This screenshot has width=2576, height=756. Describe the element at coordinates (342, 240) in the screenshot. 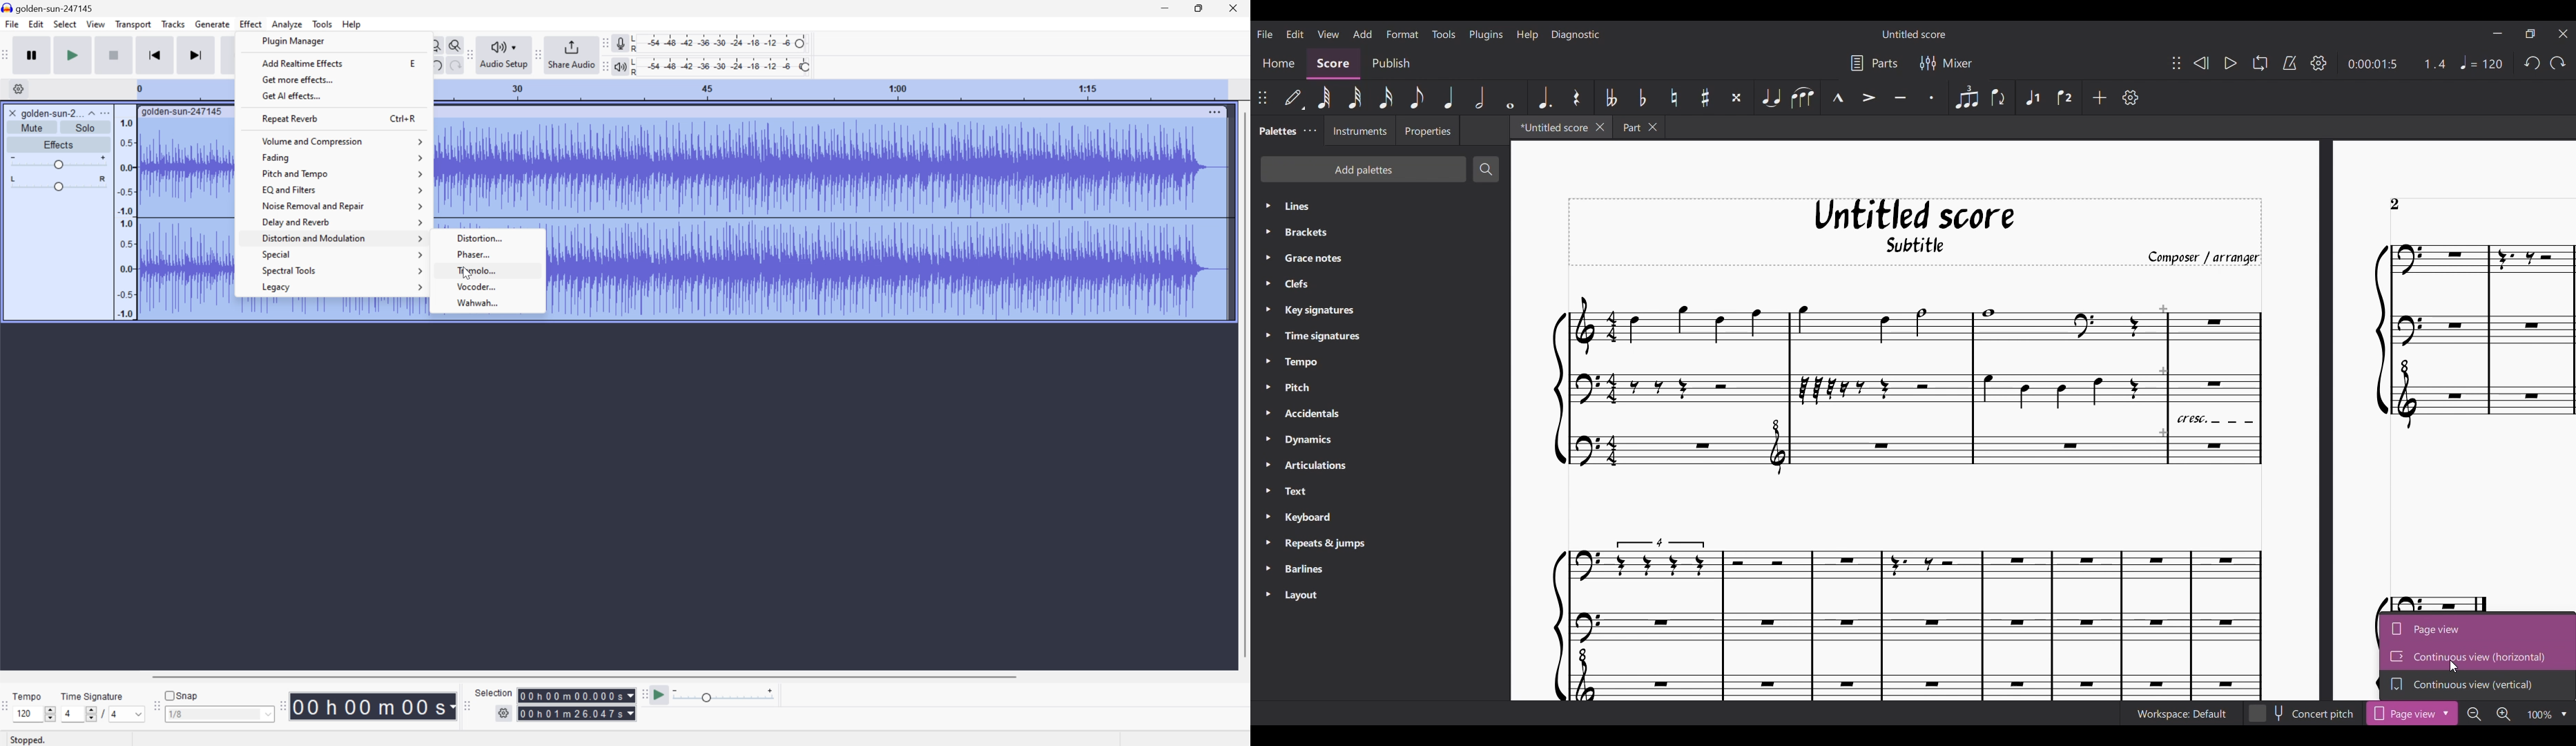

I see `Distortion and Modulation` at that location.